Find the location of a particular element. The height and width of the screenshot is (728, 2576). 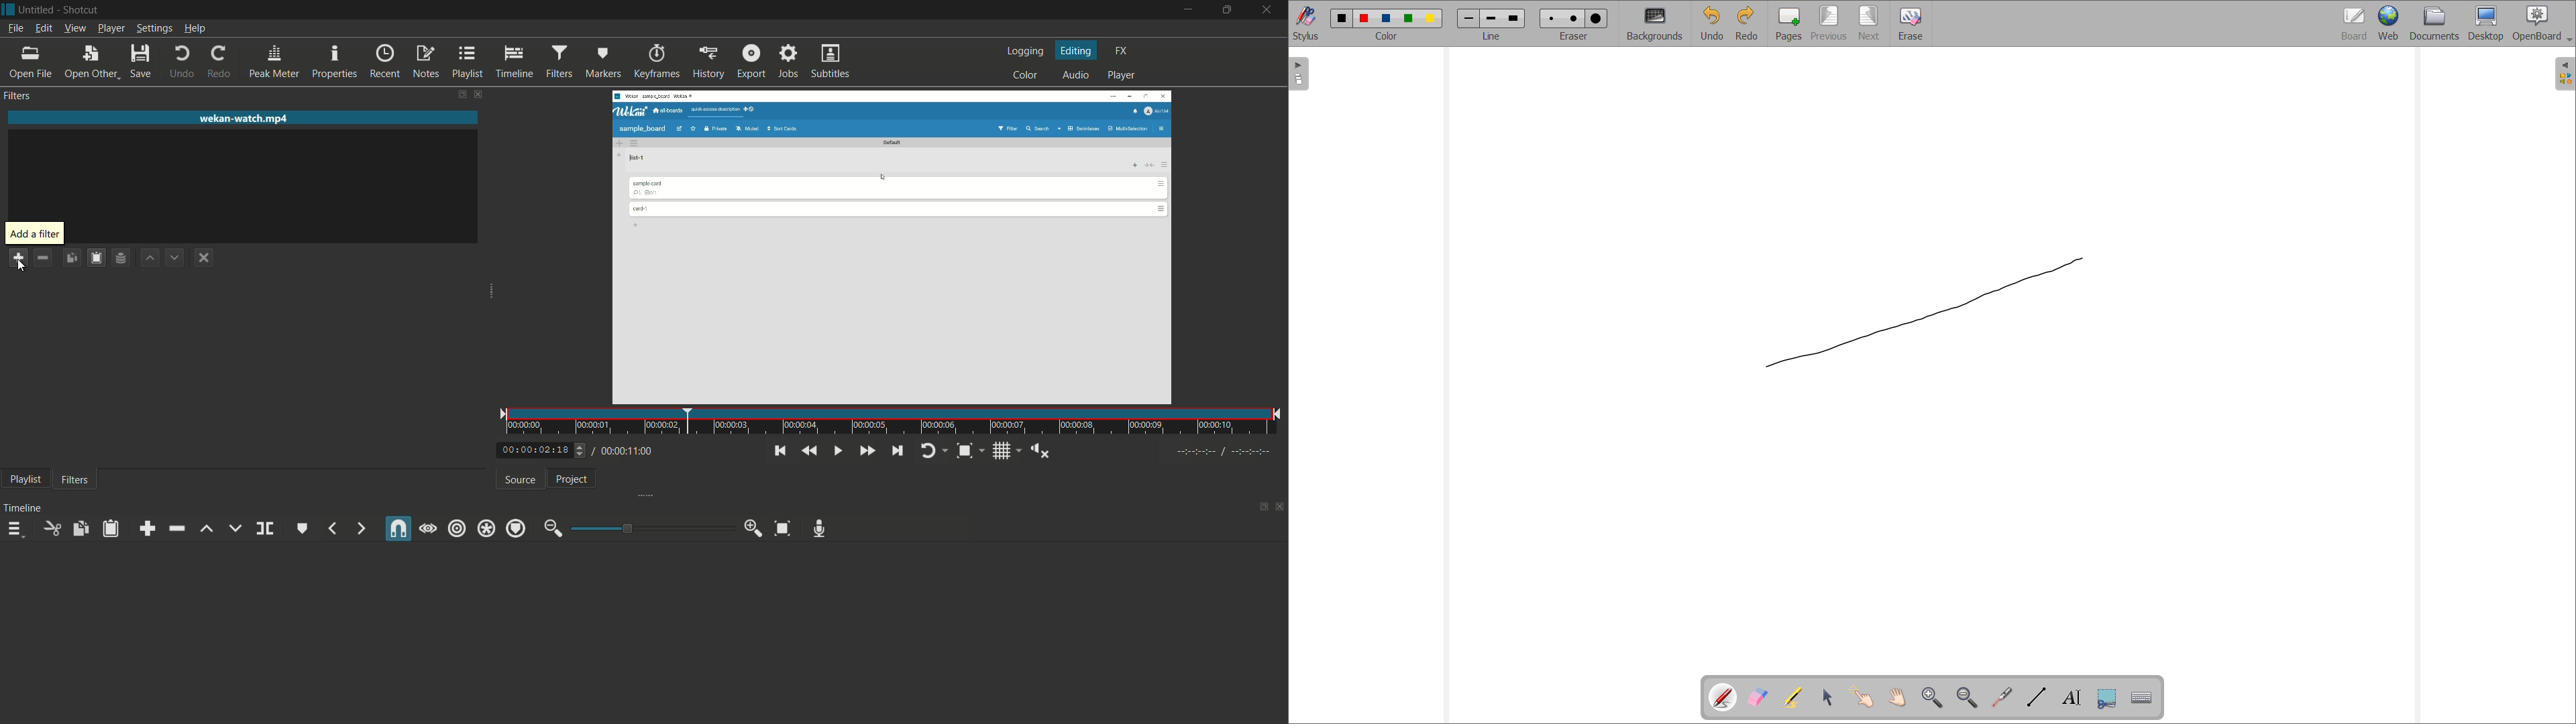

filters is located at coordinates (75, 481).